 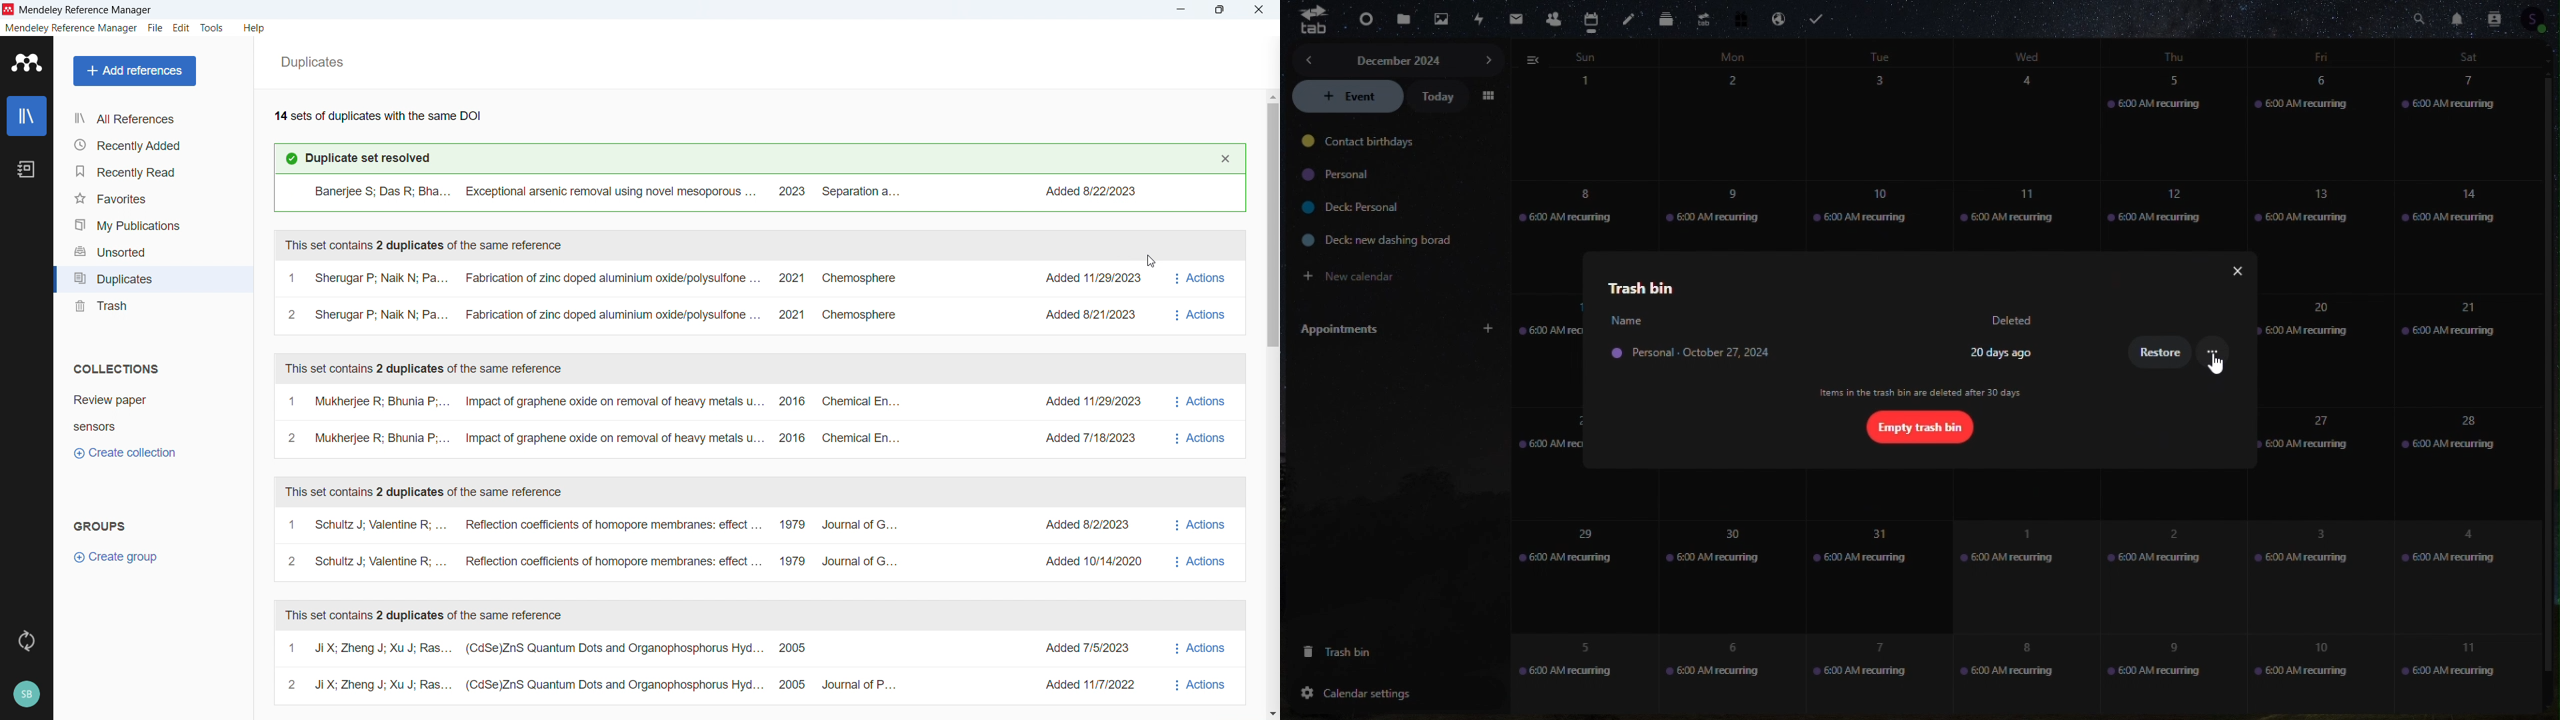 I want to click on activity, so click(x=1478, y=20).